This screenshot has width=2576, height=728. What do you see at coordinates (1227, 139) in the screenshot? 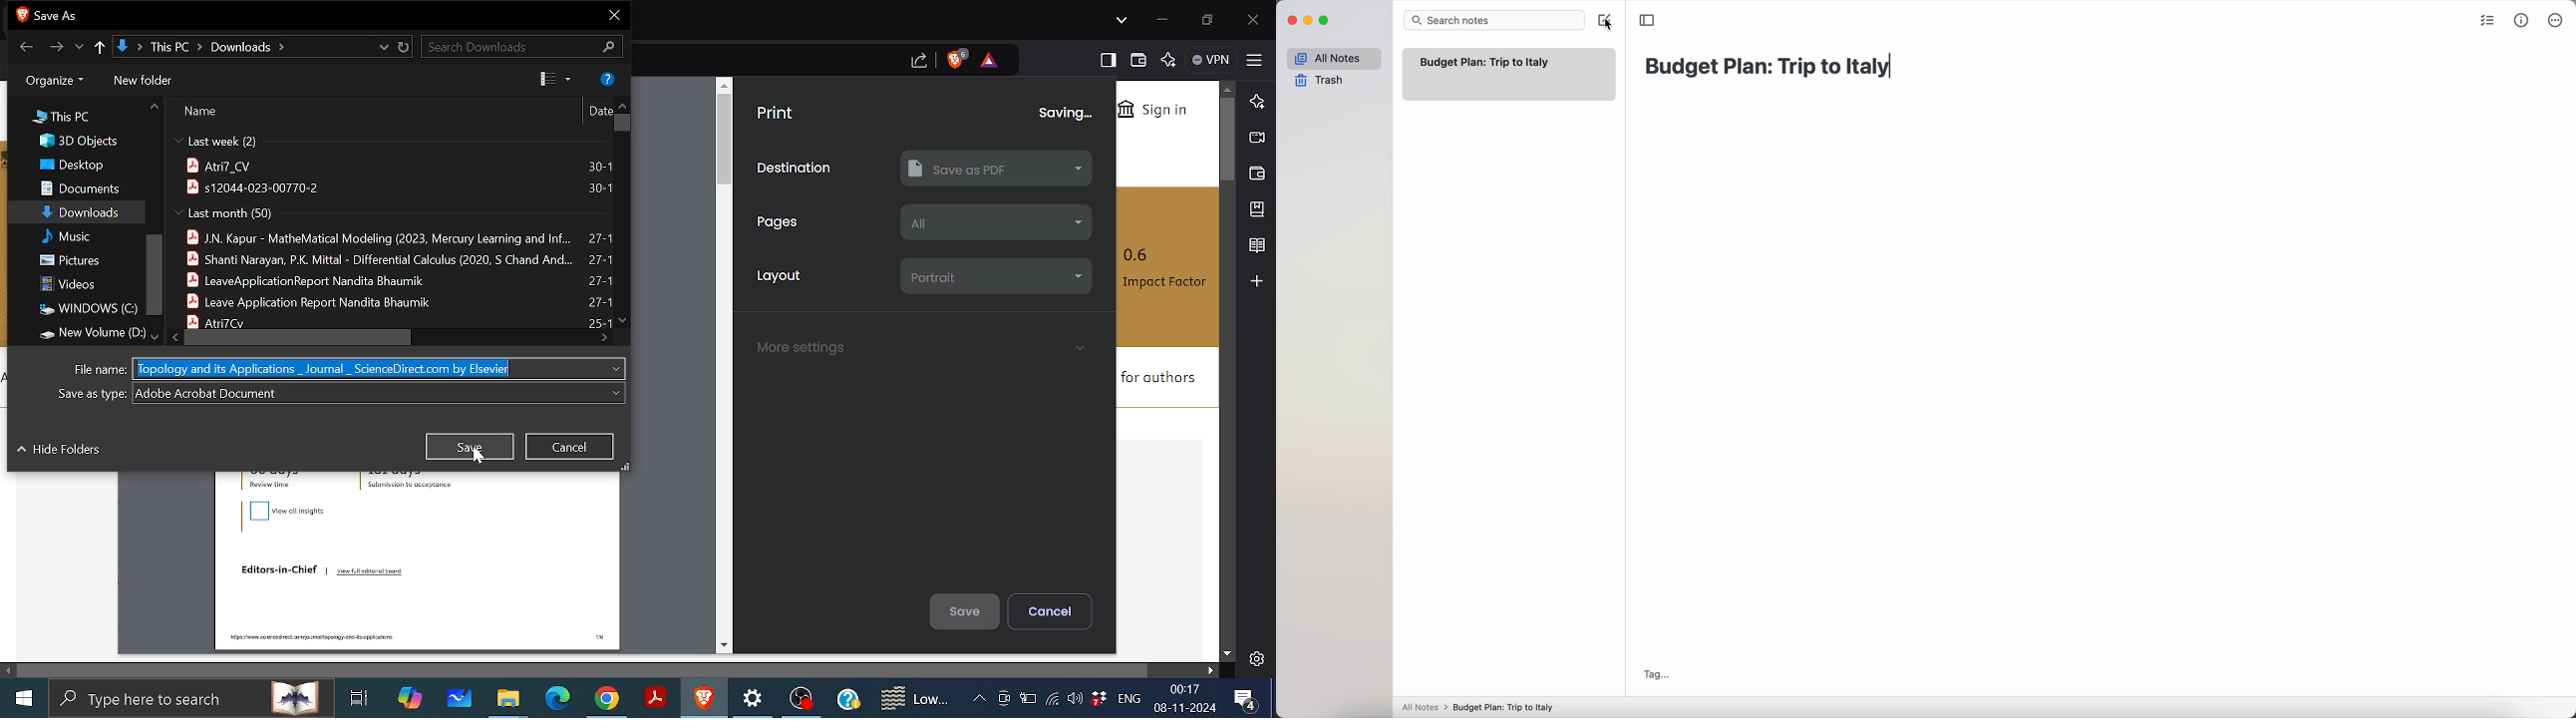
I see `Vertical scroll bar` at bounding box center [1227, 139].